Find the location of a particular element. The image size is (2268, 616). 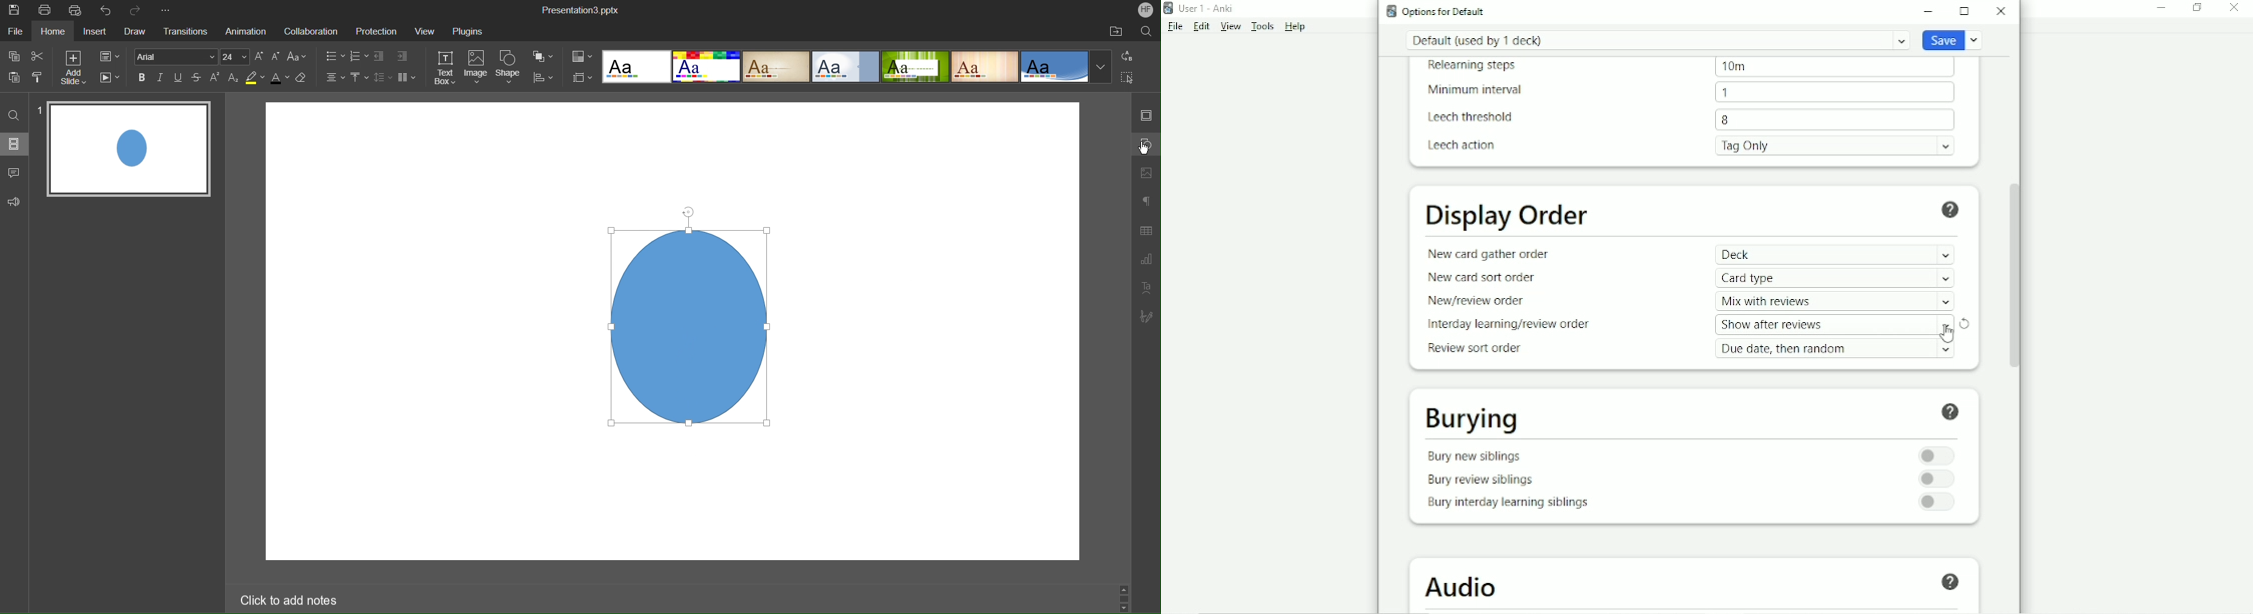

View is located at coordinates (426, 31).